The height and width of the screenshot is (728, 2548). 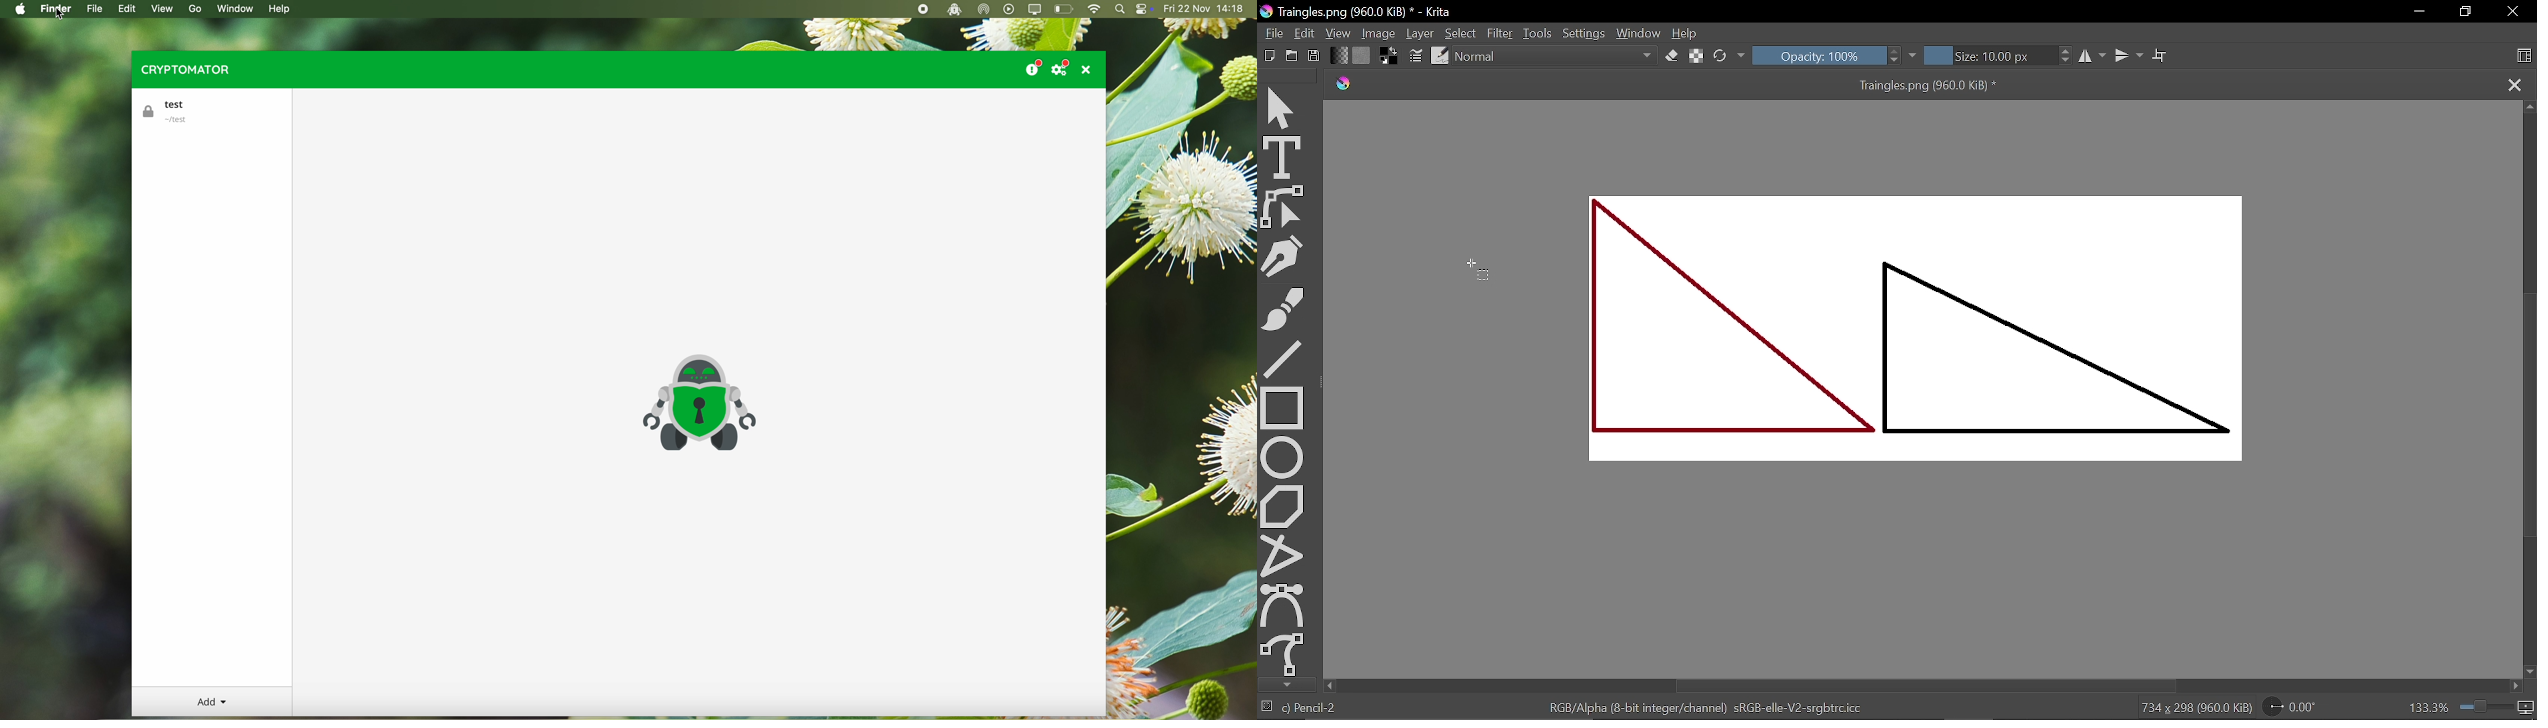 I want to click on Select, so click(x=1459, y=33).